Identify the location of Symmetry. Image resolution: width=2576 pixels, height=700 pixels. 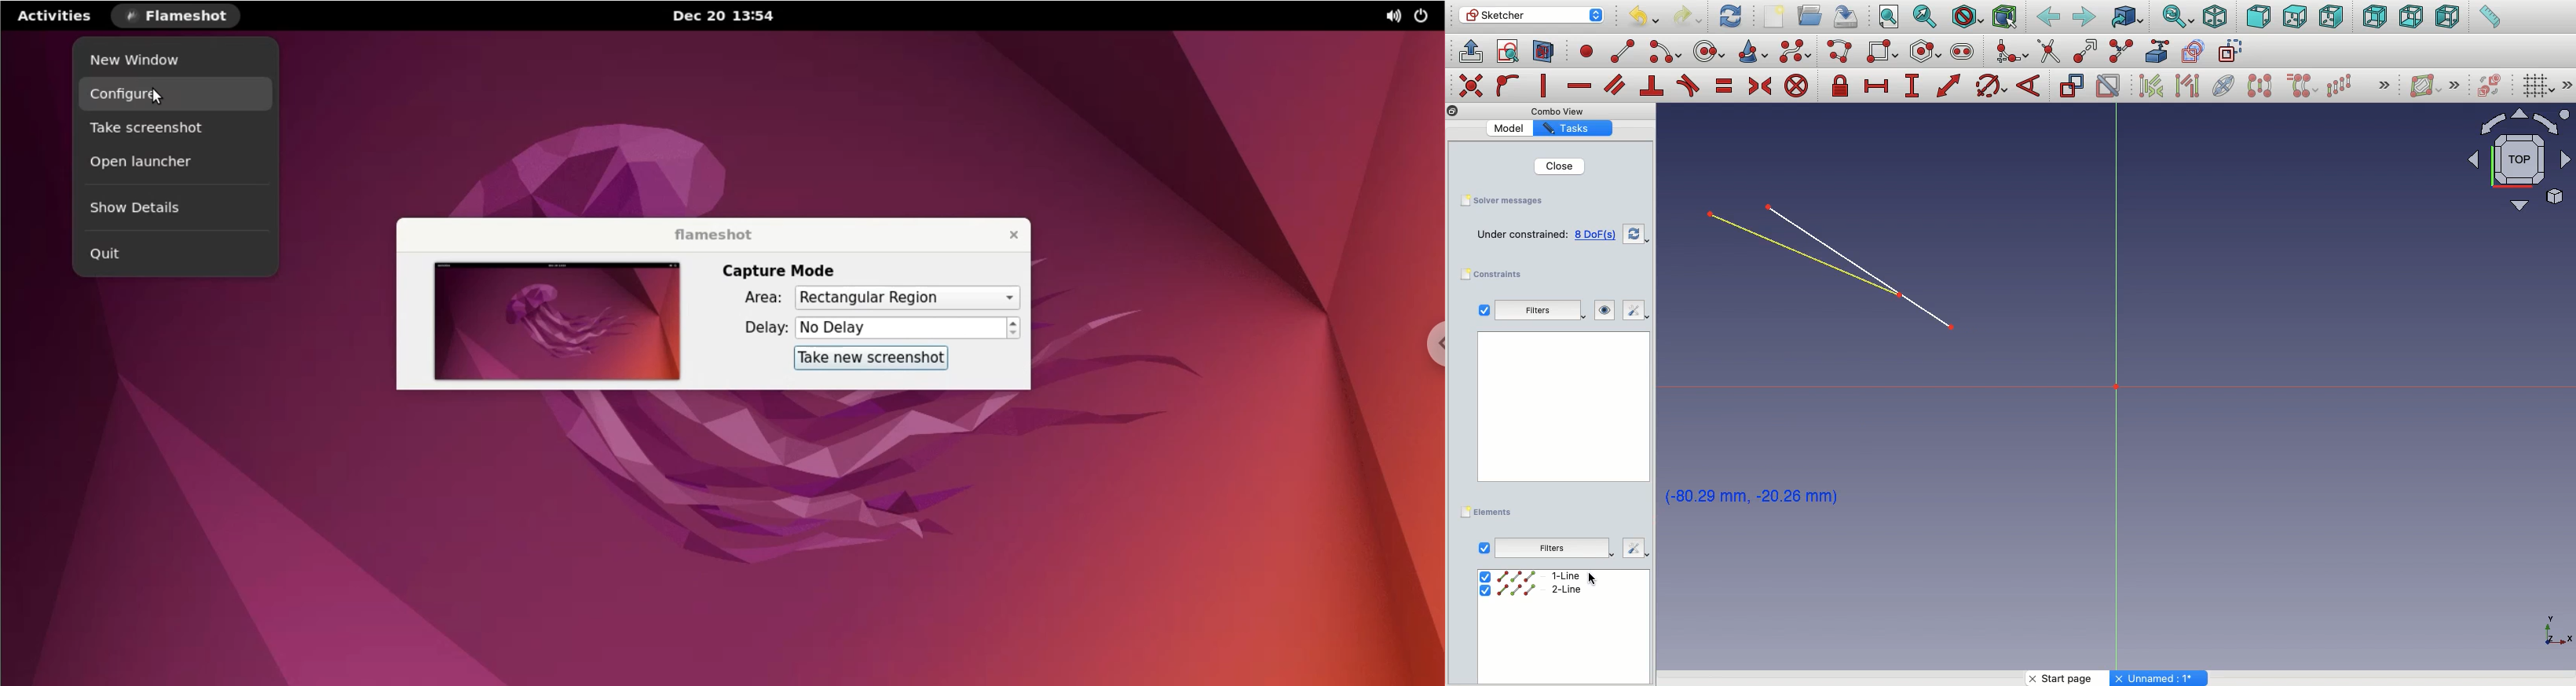
(2259, 86).